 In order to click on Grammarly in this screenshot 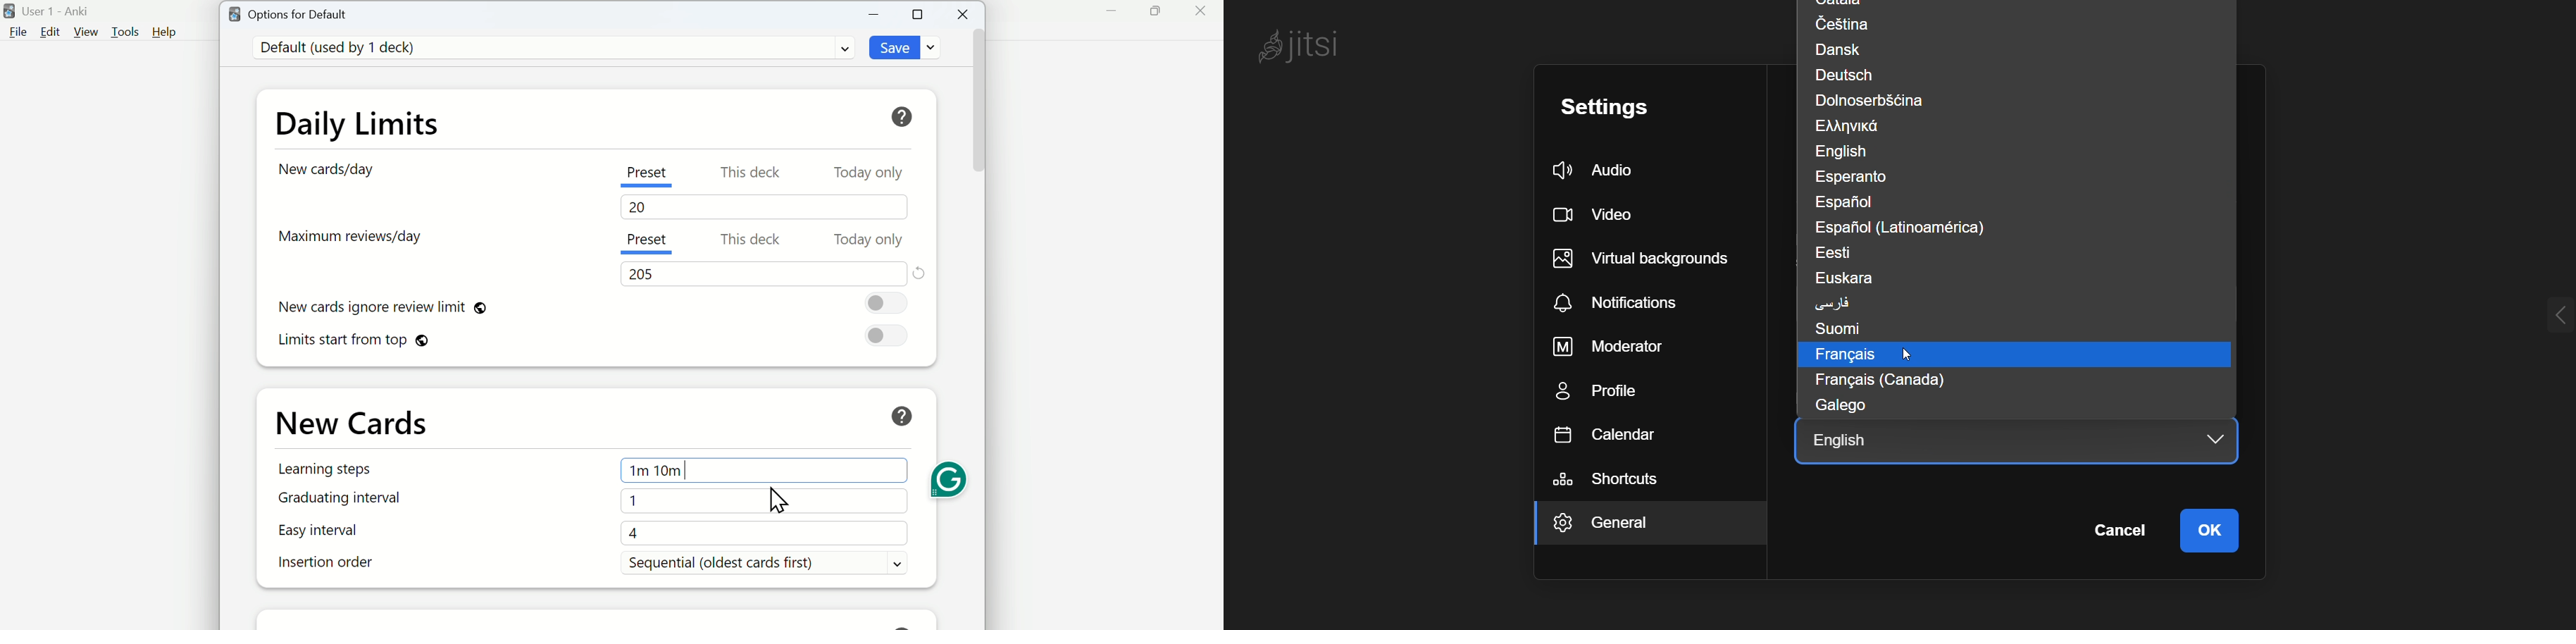, I will do `click(955, 480)`.